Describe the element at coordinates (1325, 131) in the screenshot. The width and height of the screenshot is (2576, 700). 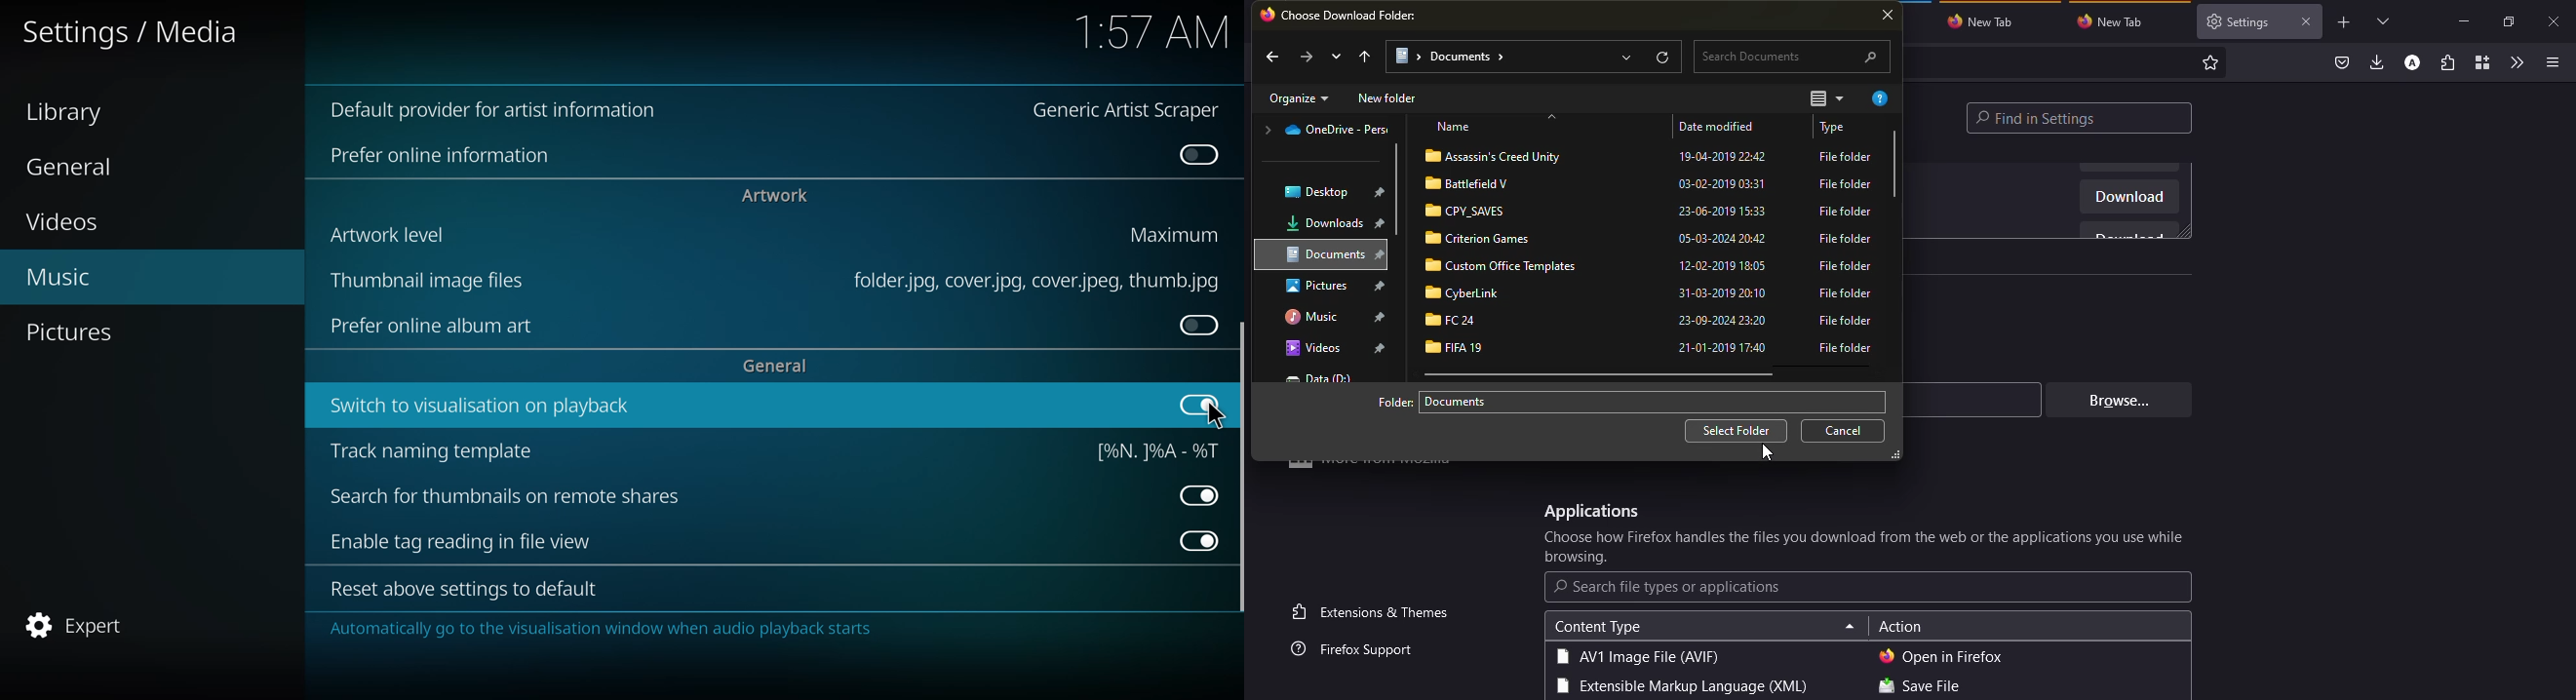
I see `location` at that location.